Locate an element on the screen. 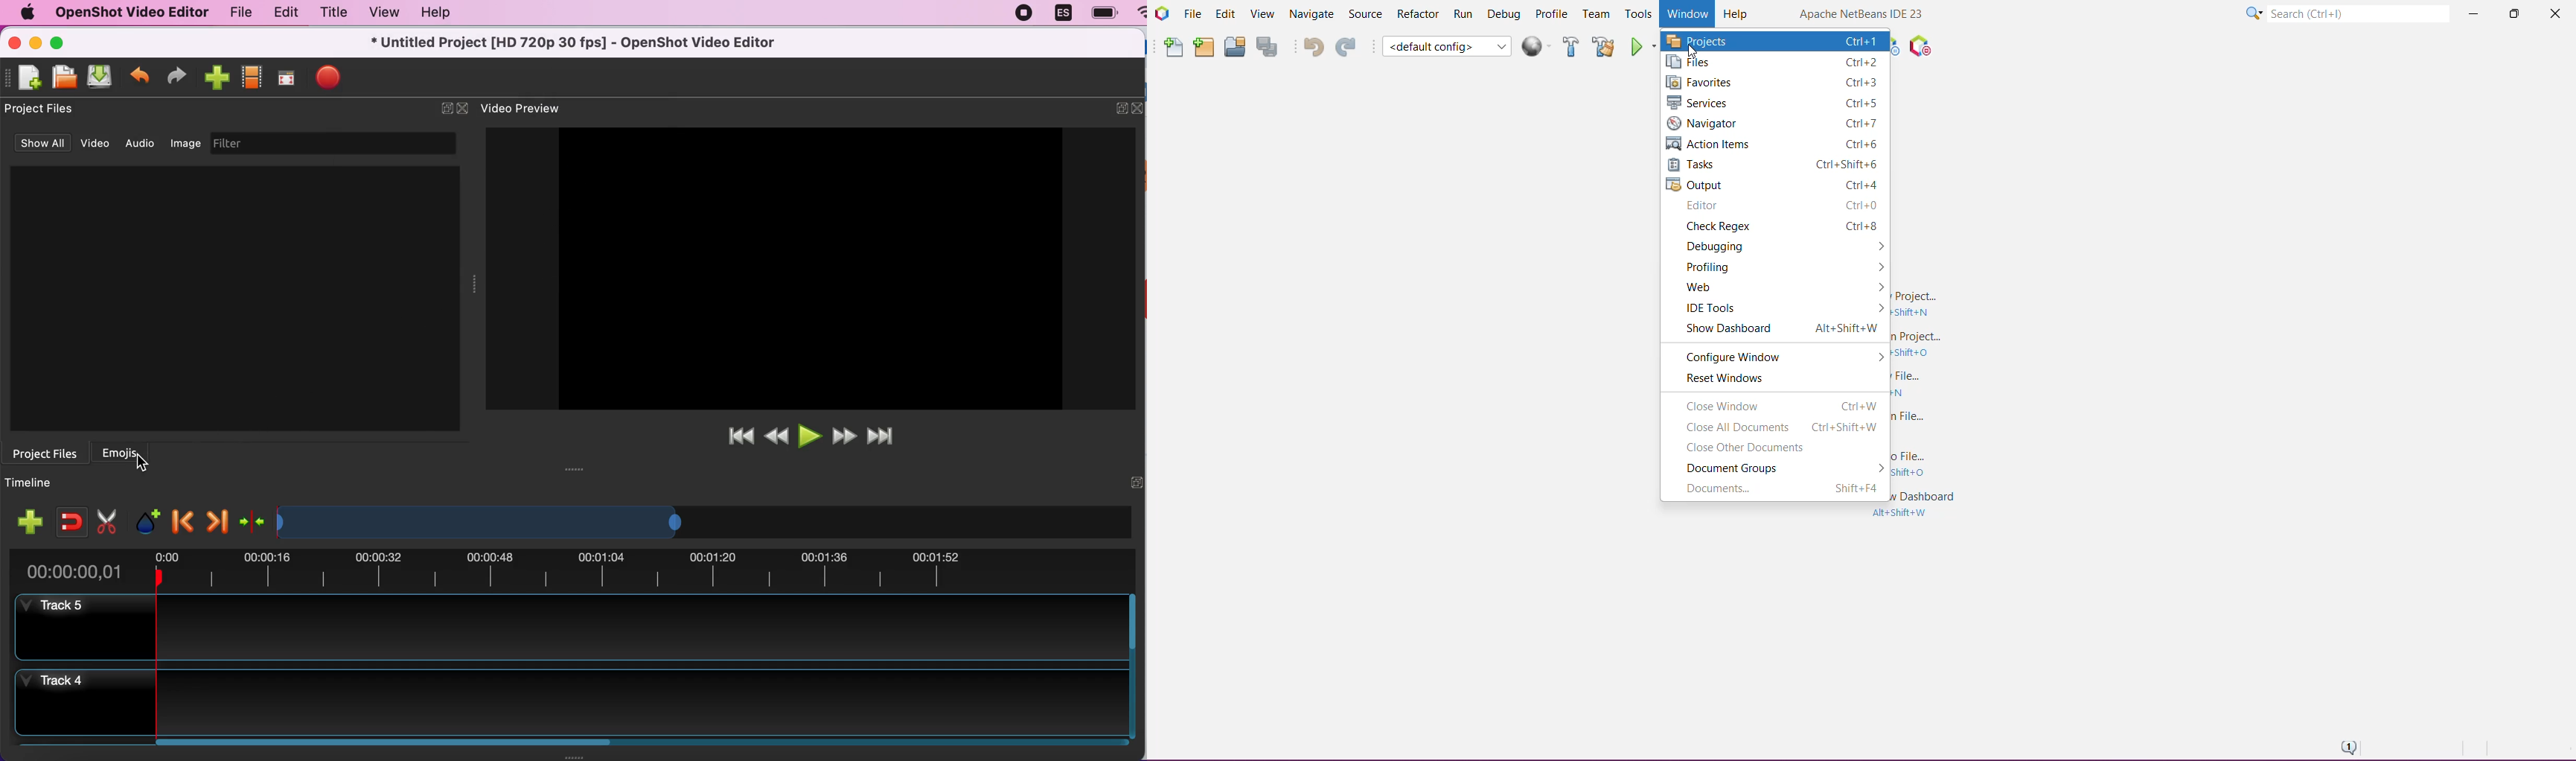 This screenshot has height=784, width=2576. new file is located at coordinates (25, 82).